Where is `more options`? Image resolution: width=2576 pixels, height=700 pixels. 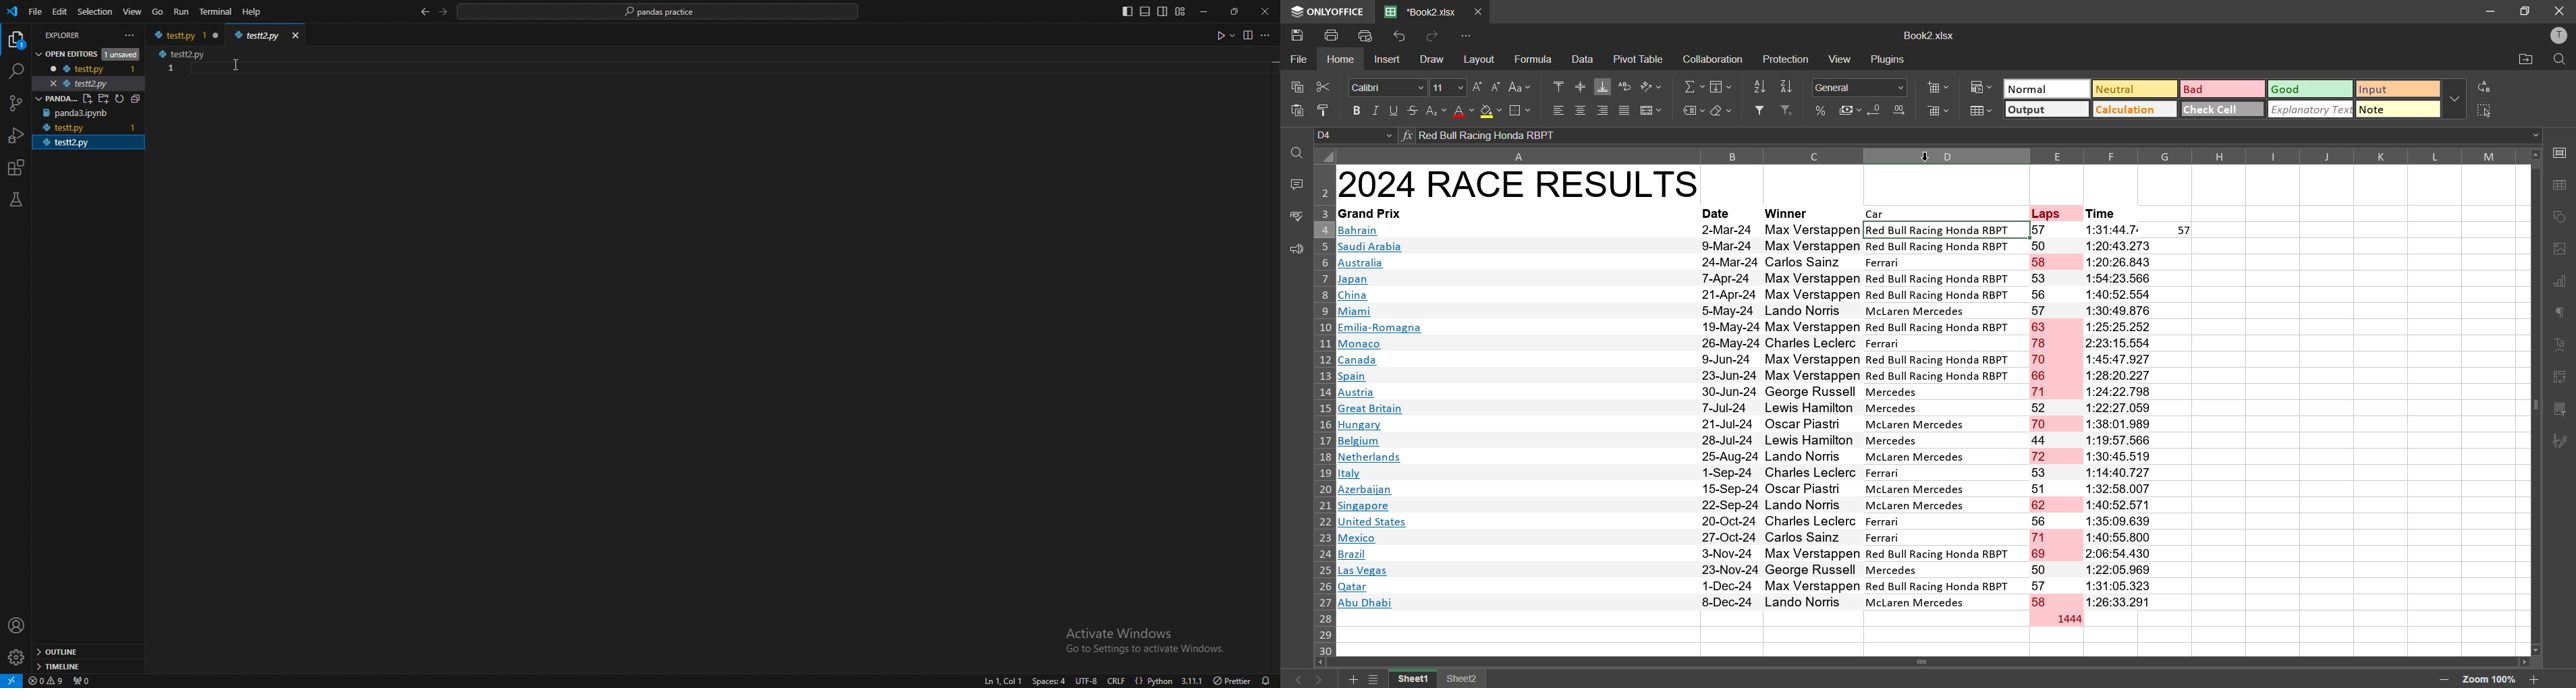 more options is located at coordinates (2454, 98).